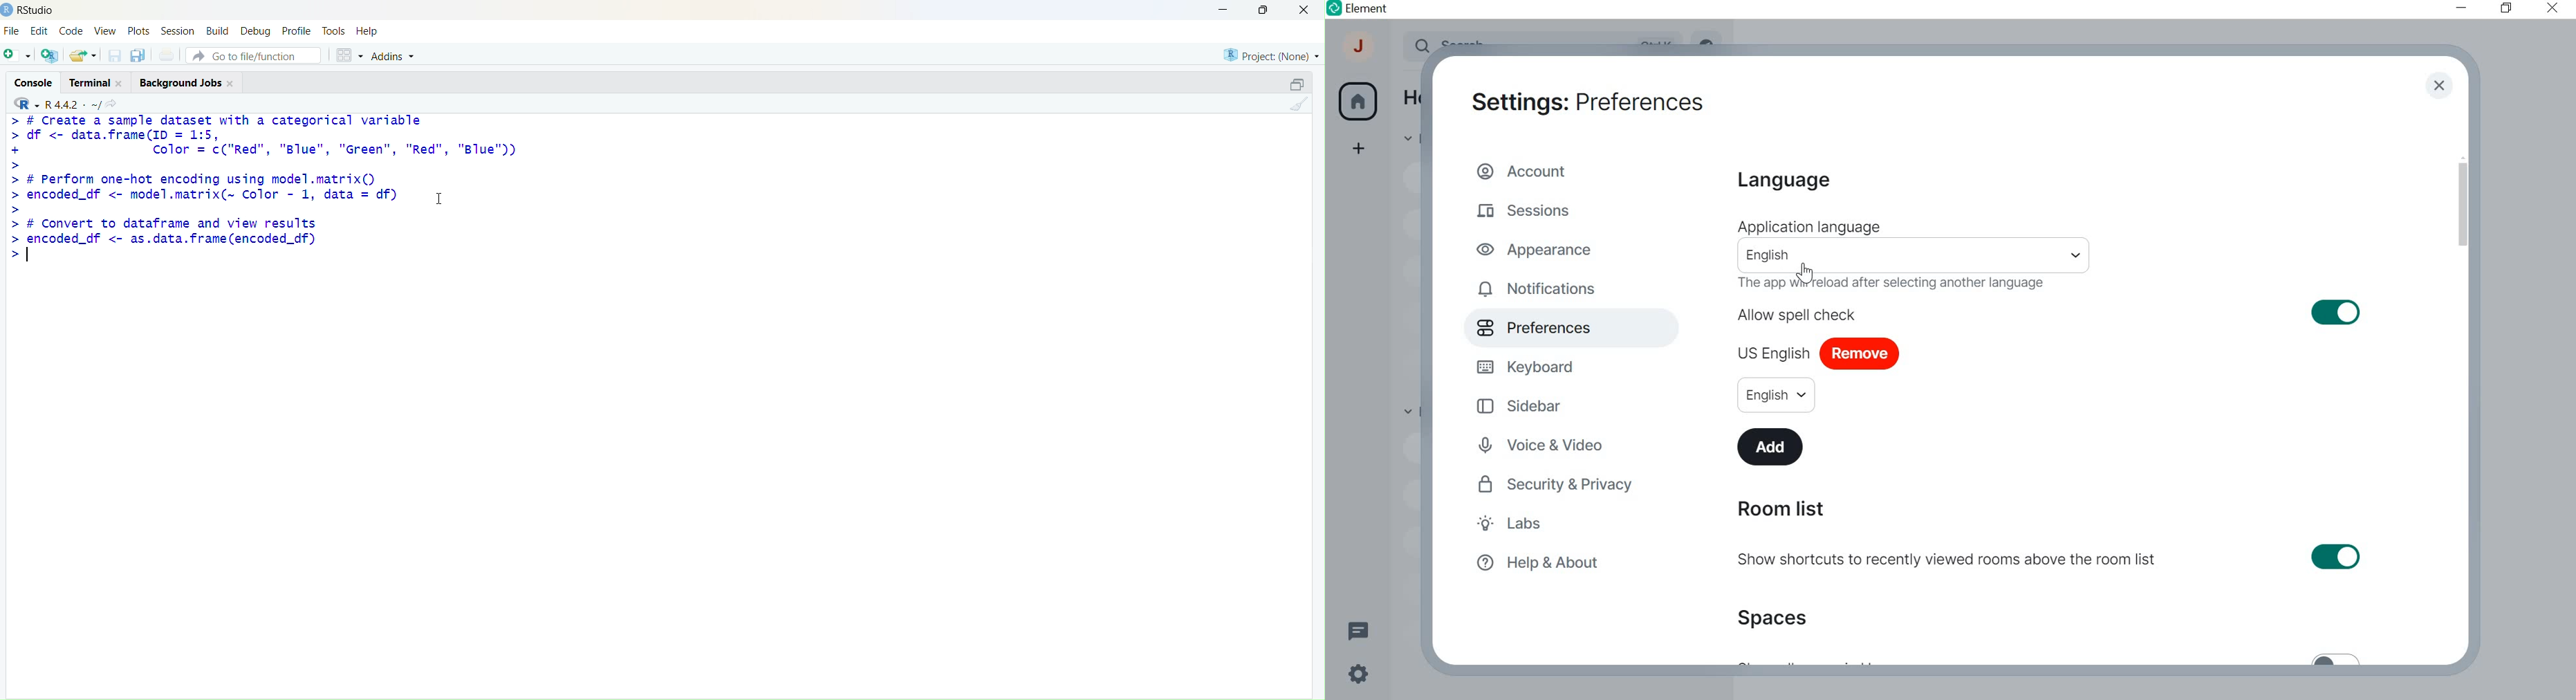 Image resolution: width=2576 pixels, height=700 pixels. Describe the element at coordinates (1782, 181) in the screenshot. I see `Language` at that location.